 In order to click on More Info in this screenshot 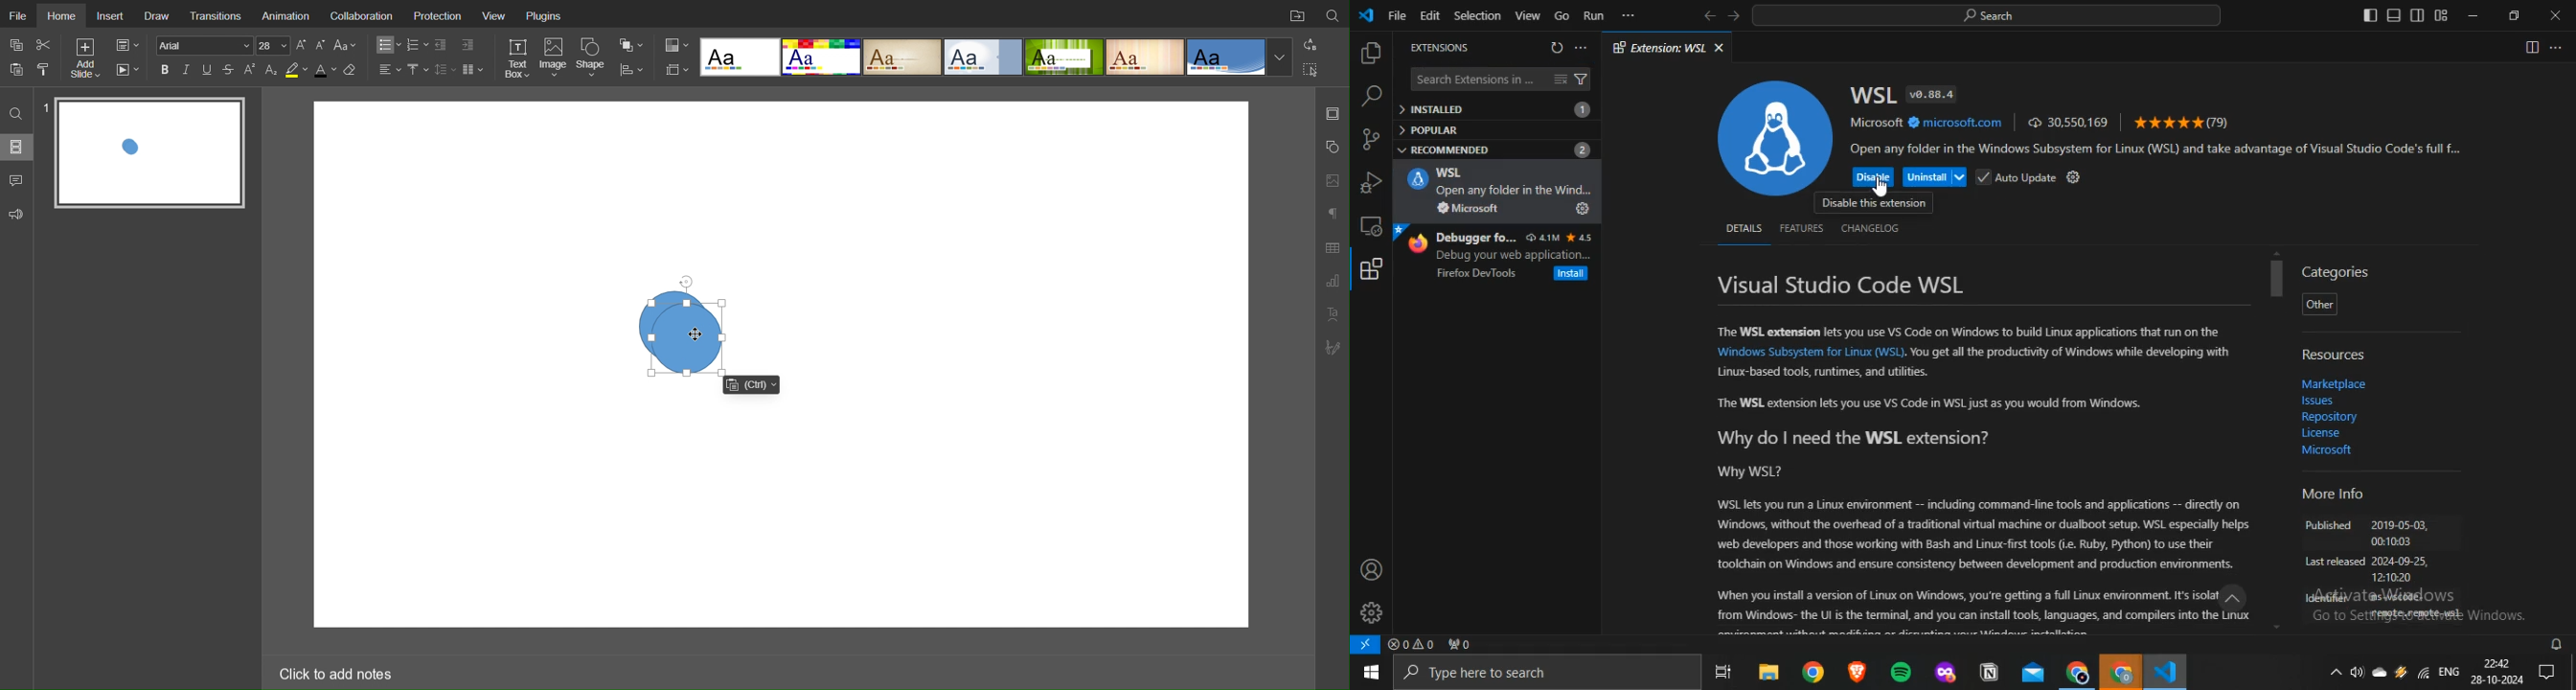, I will do `click(2332, 496)`.